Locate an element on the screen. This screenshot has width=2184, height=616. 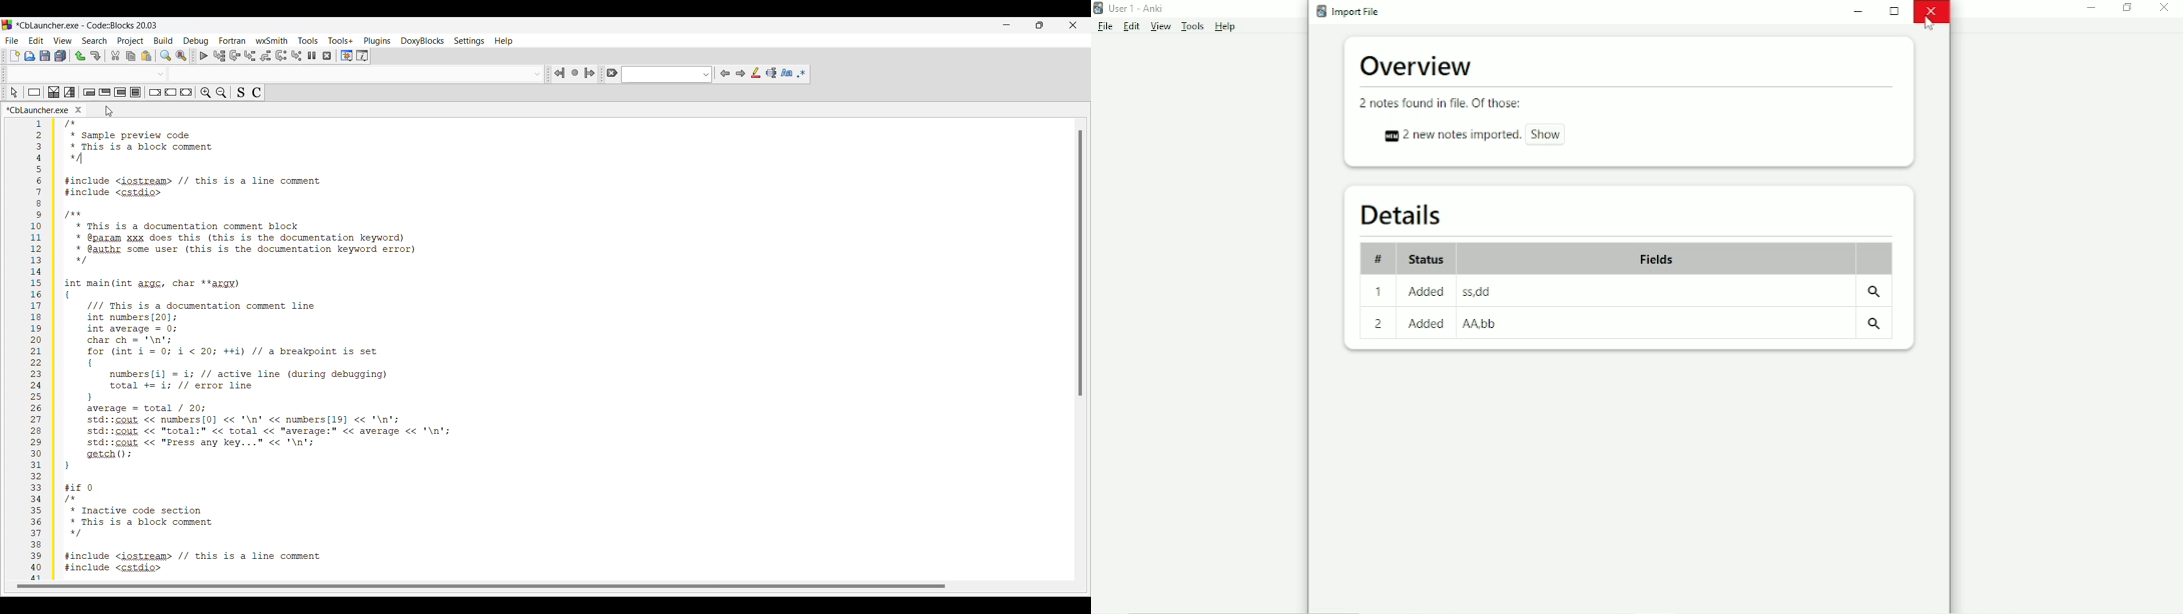
Vertical slide bar is located at coordinates (1081, 264).